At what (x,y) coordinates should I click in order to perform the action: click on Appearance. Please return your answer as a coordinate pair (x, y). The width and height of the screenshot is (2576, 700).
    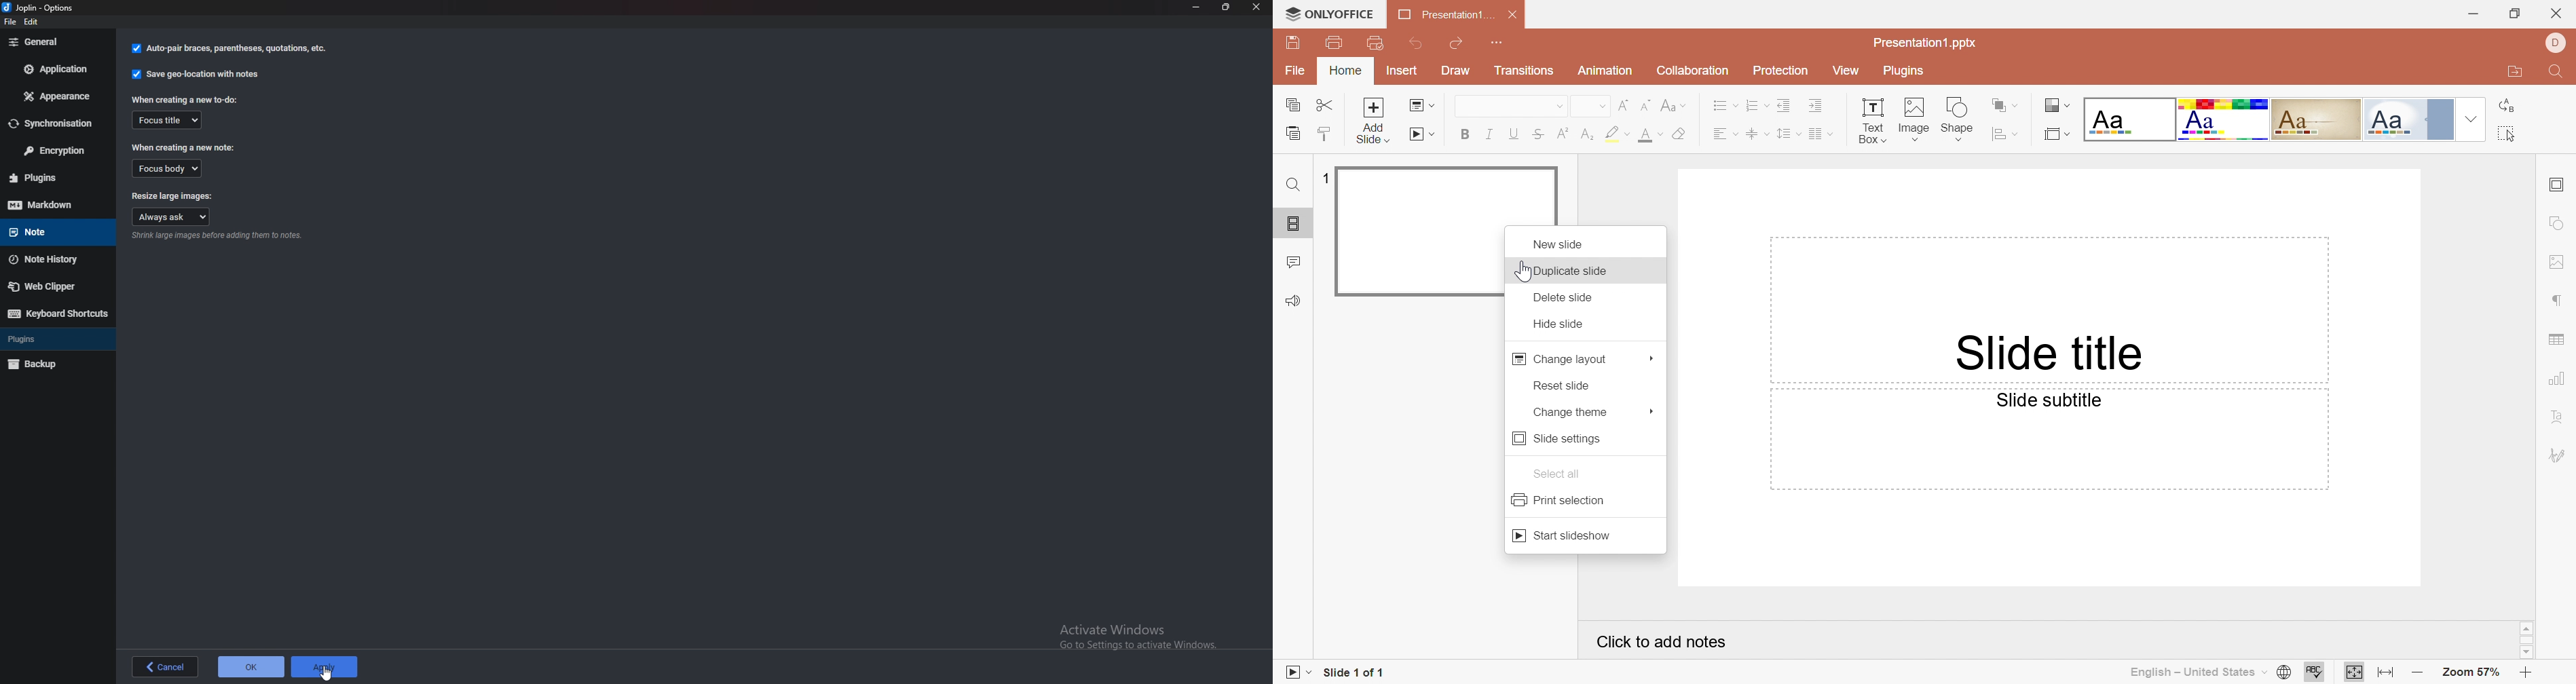
    Looking at the image, I should click on (54, 97).